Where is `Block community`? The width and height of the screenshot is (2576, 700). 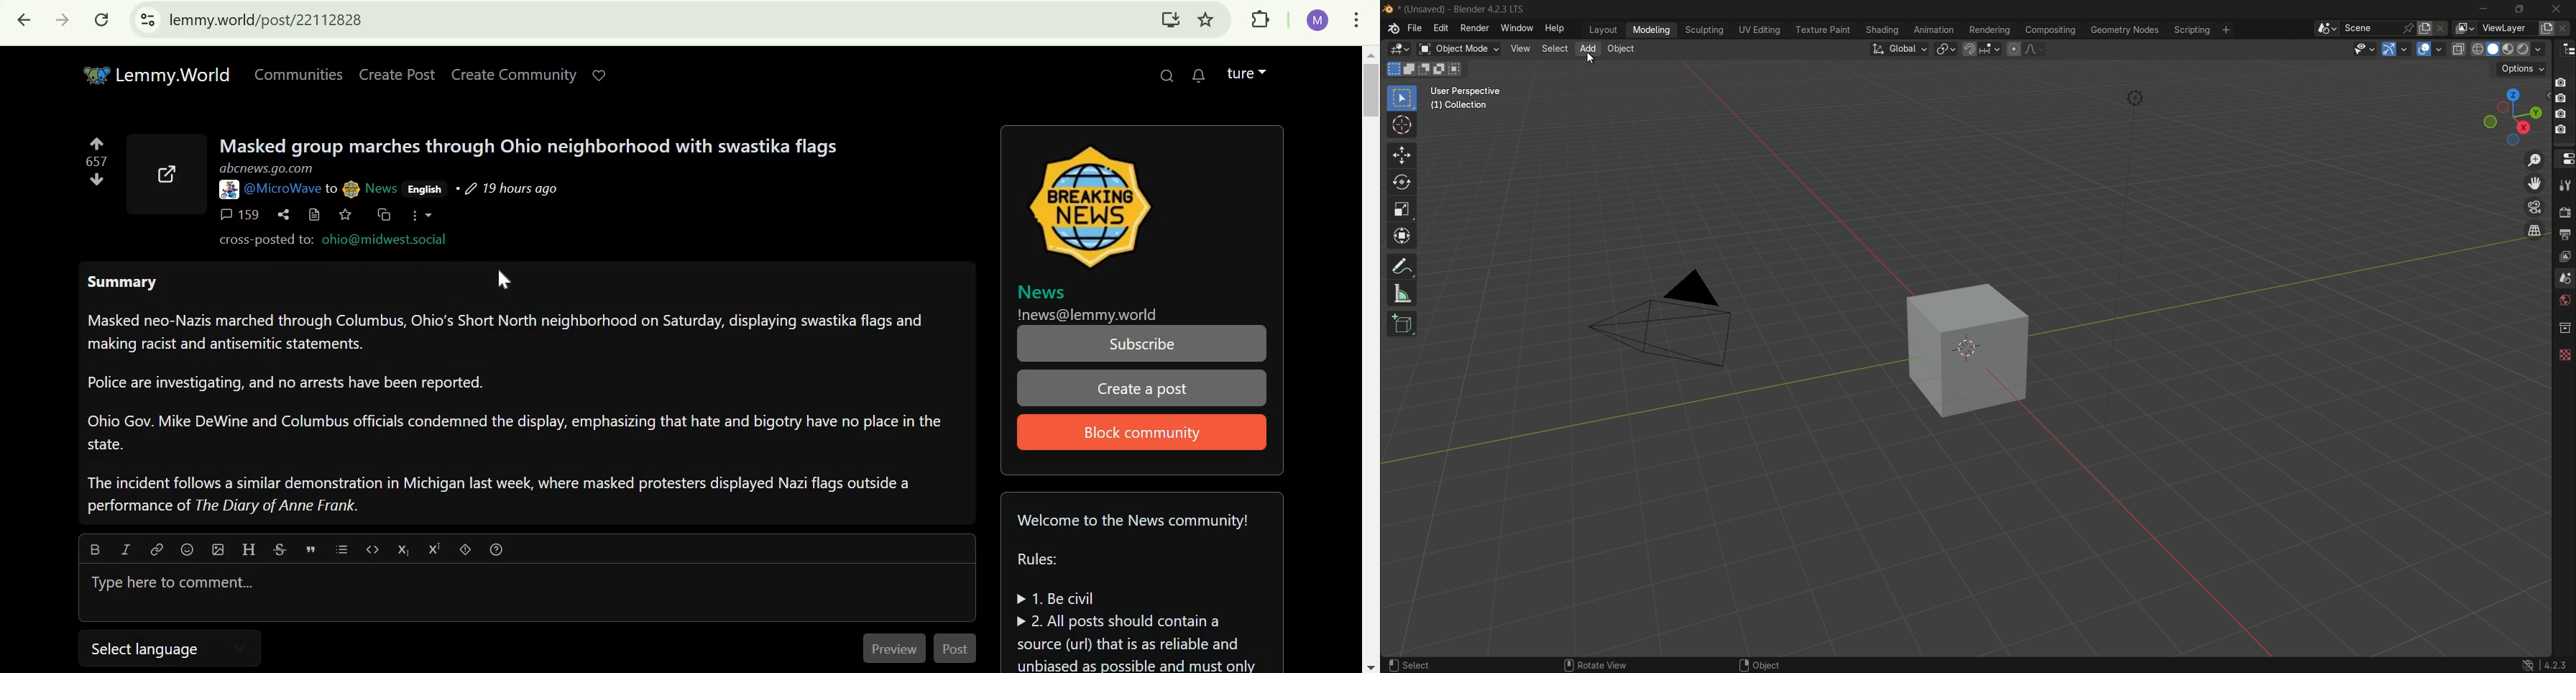 Block community is located at coordinates (1138, 433).